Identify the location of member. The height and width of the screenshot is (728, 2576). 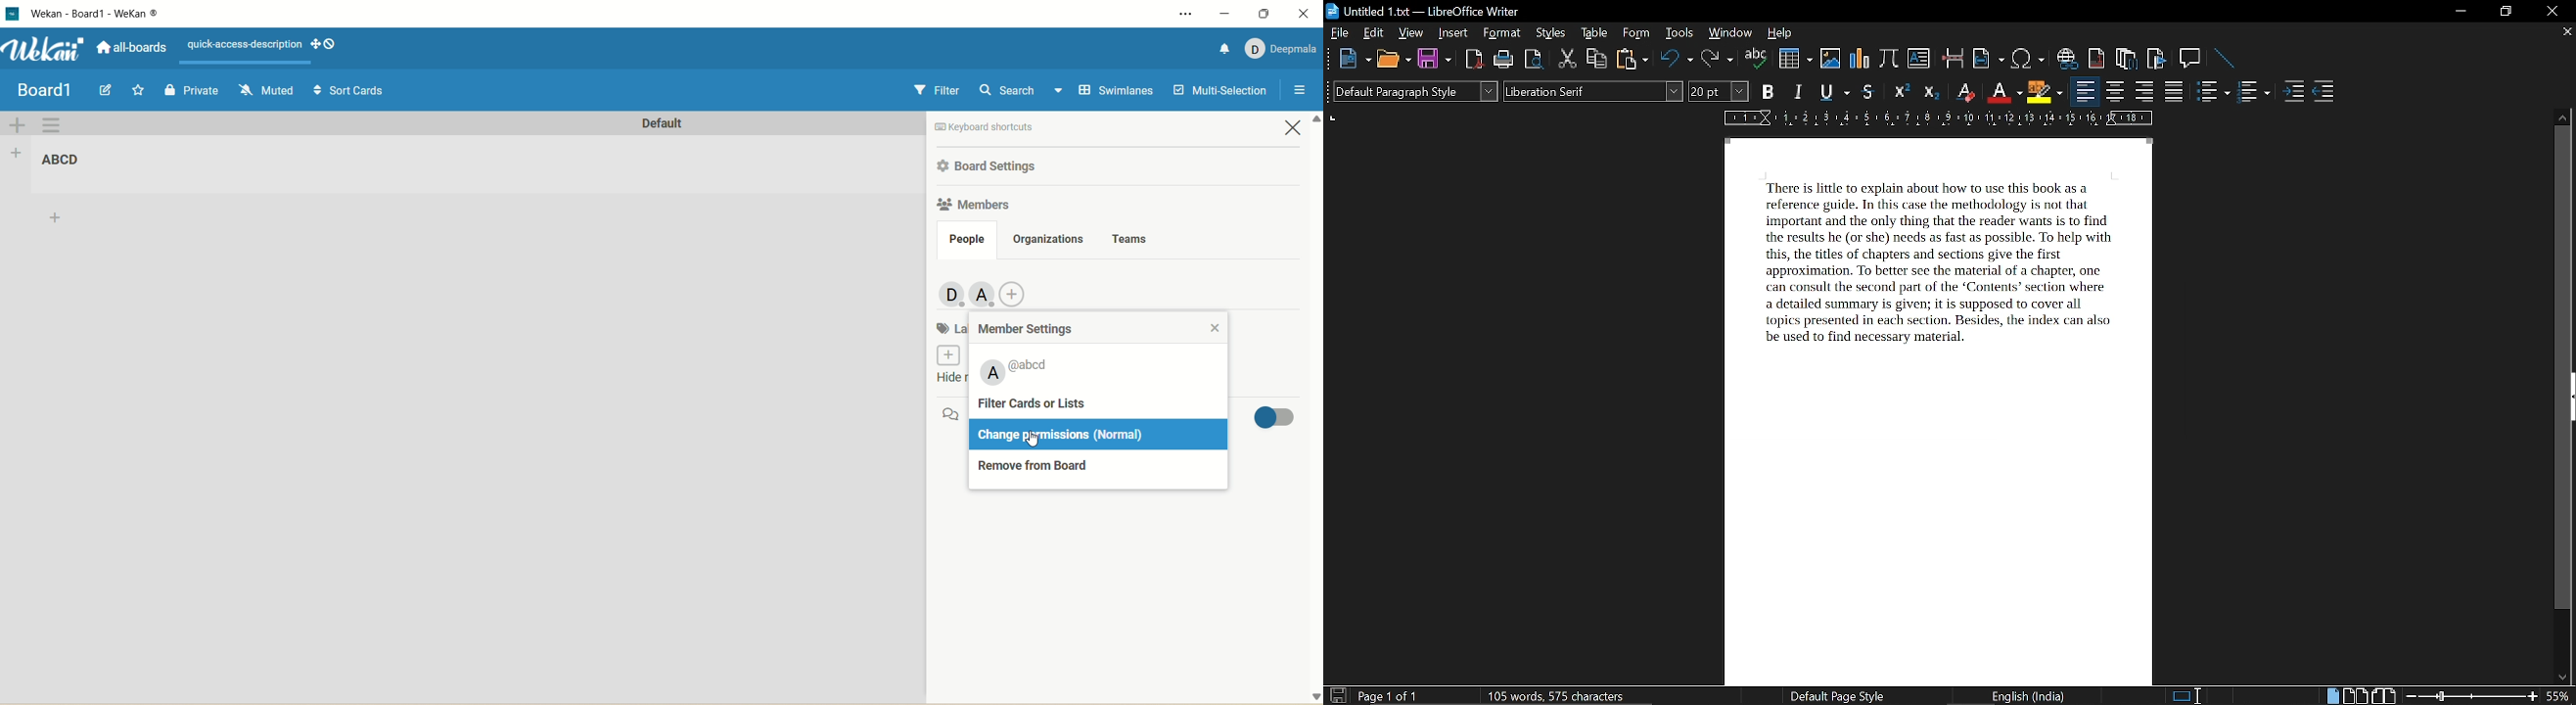
(1016, 370).